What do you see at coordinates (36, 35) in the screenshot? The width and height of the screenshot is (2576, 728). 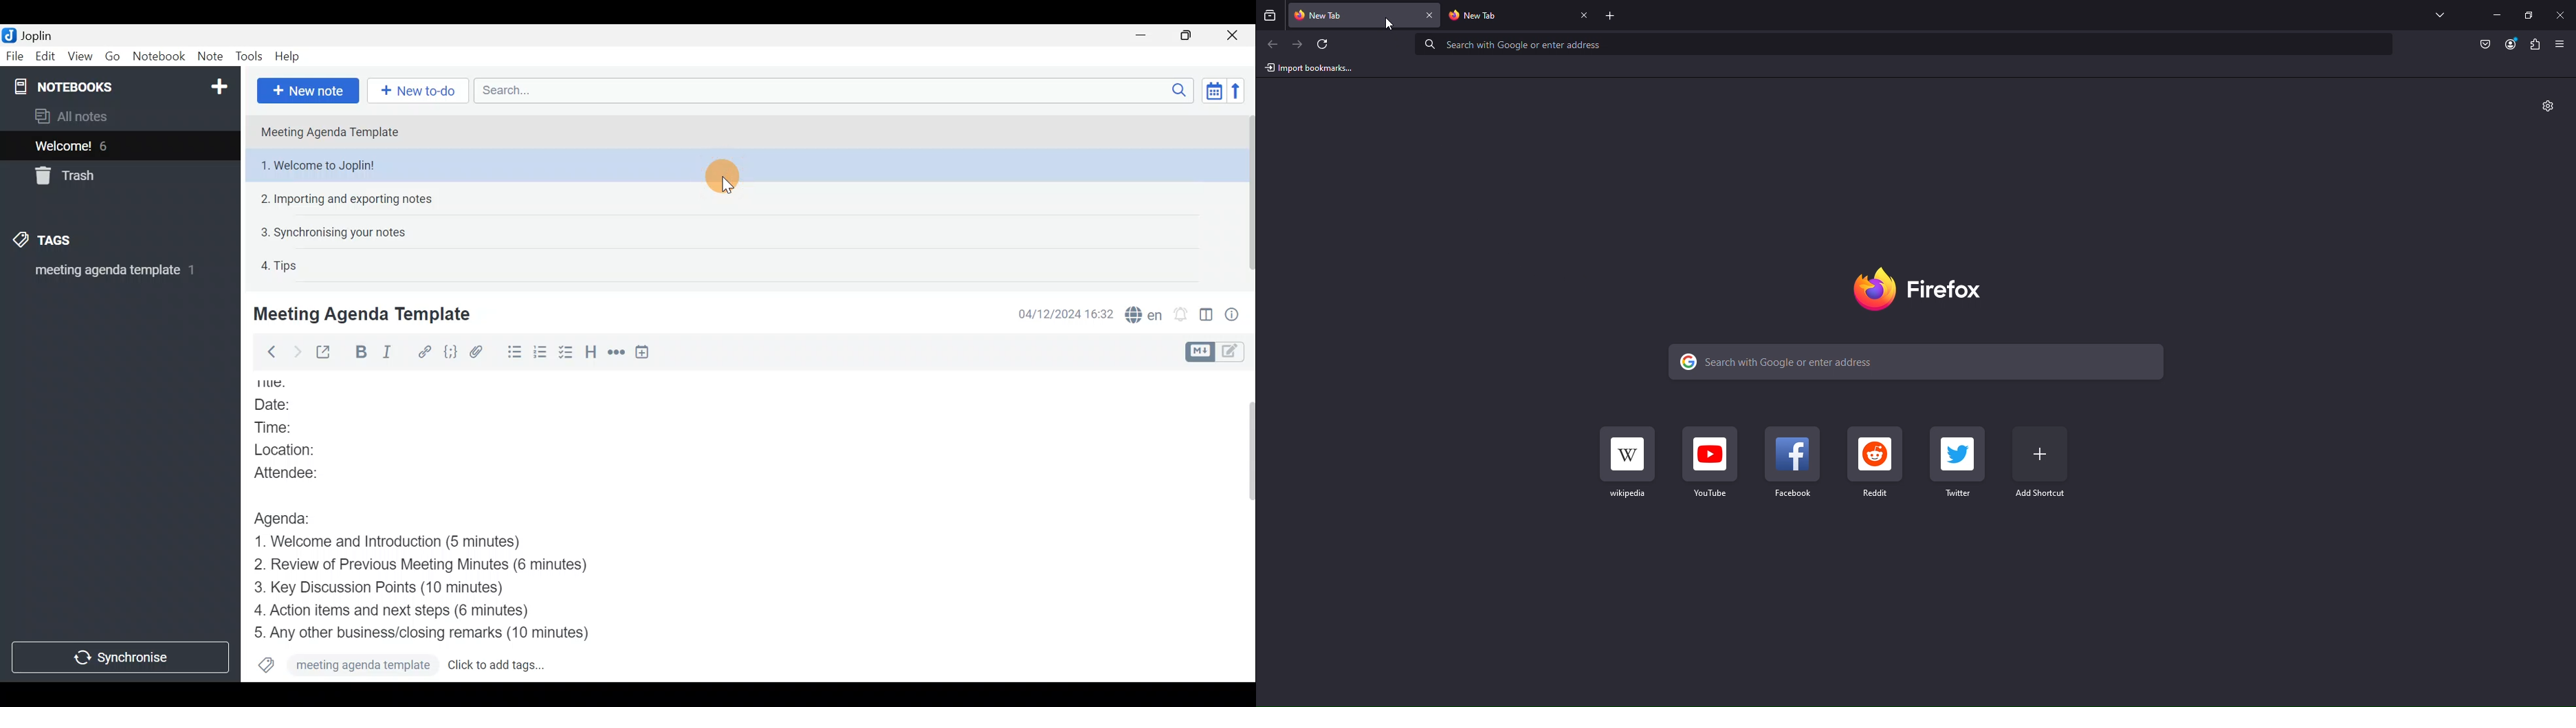 I see `Joplin` at bounding box center [36, 35].